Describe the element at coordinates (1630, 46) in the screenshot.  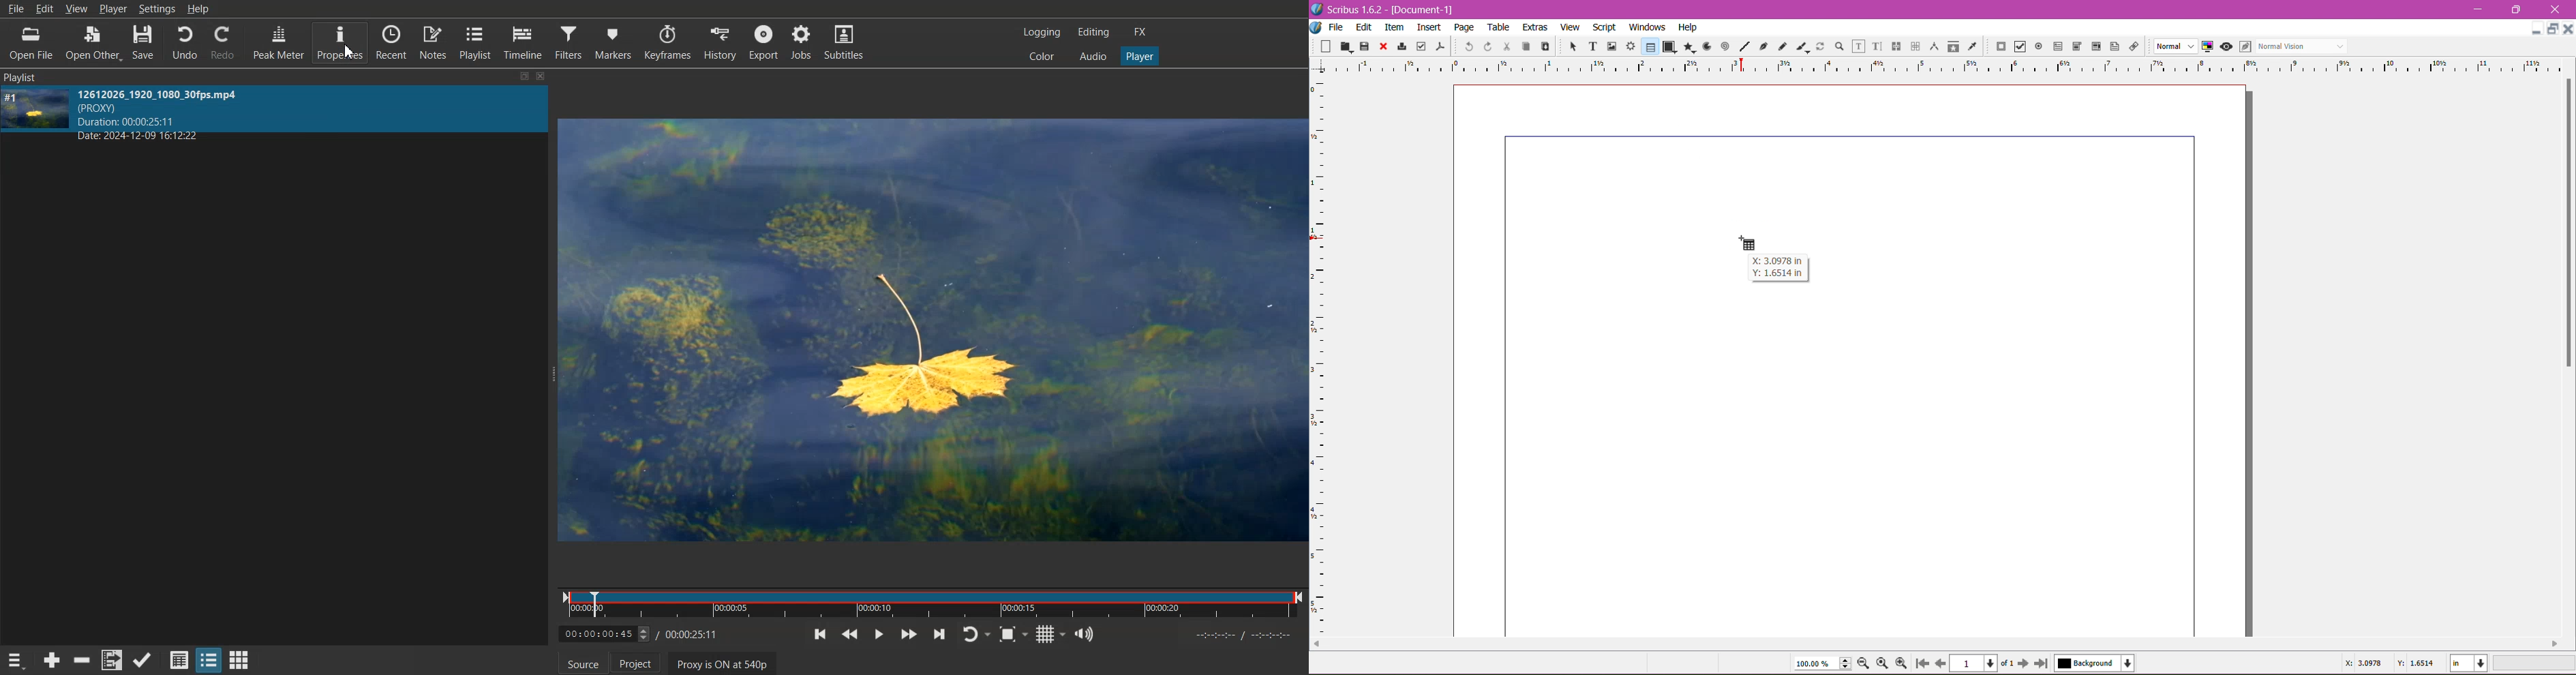
I see `Render Frame` at that location.